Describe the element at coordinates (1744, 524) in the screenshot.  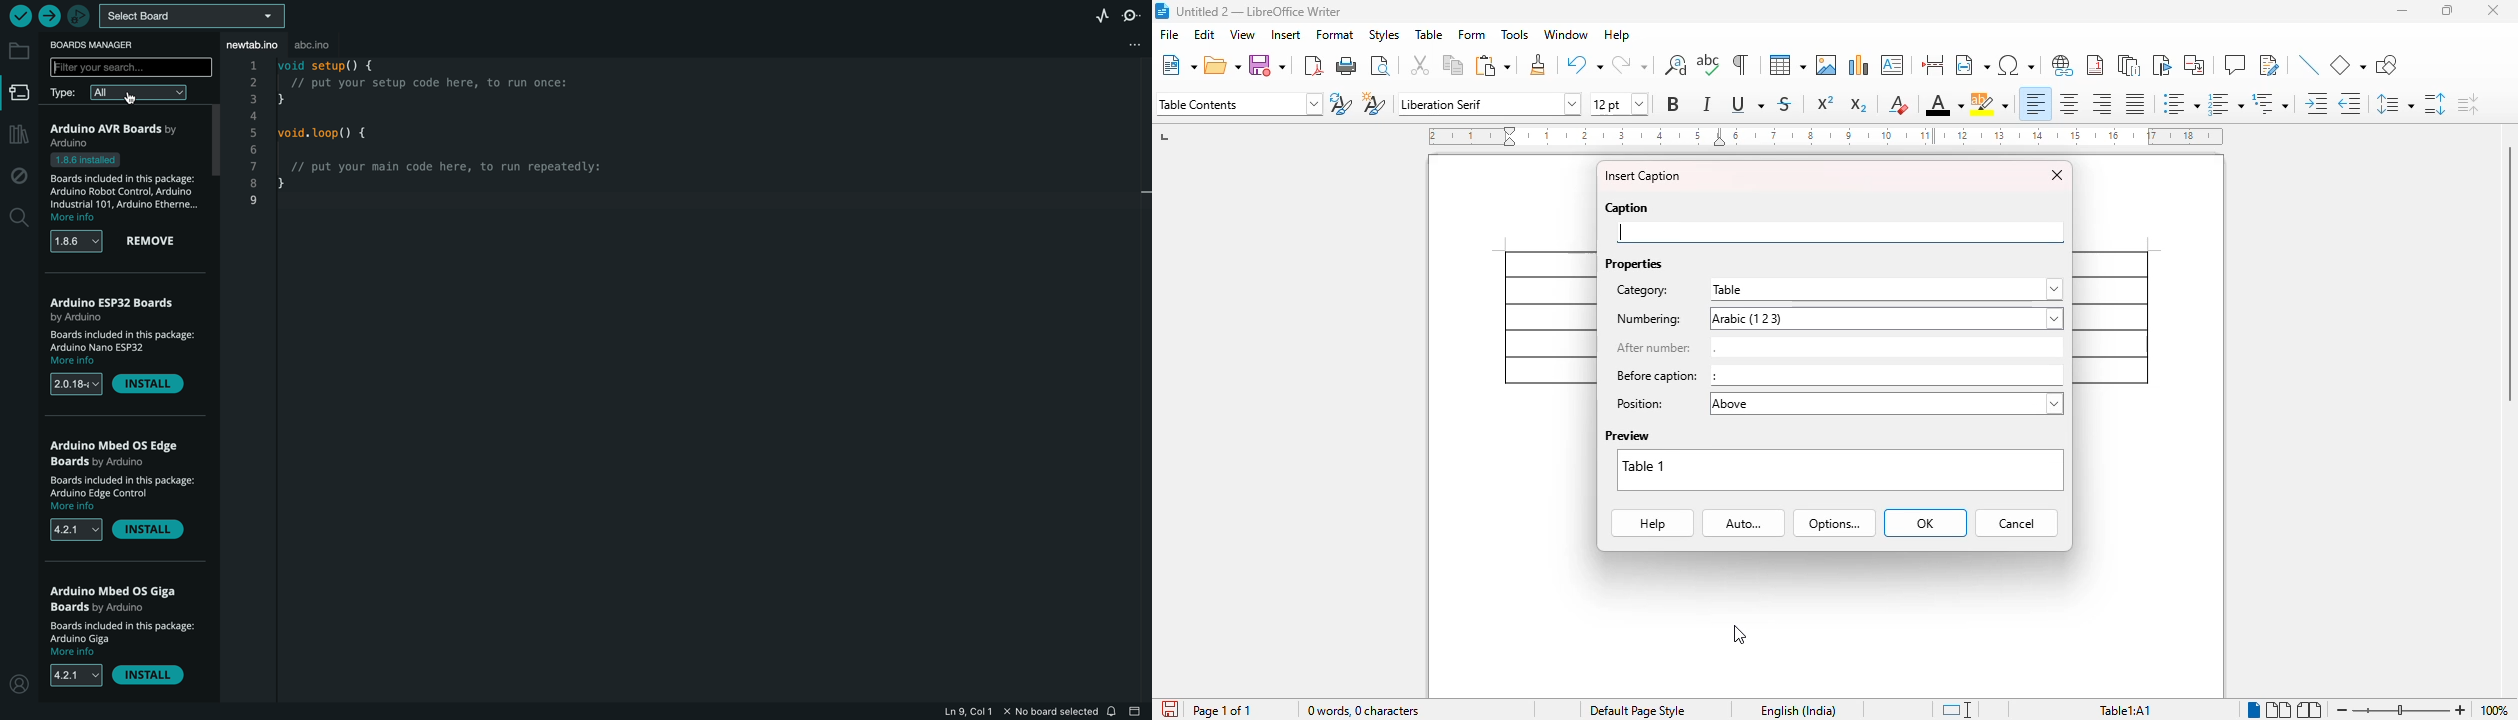
I see `auto` at that location.